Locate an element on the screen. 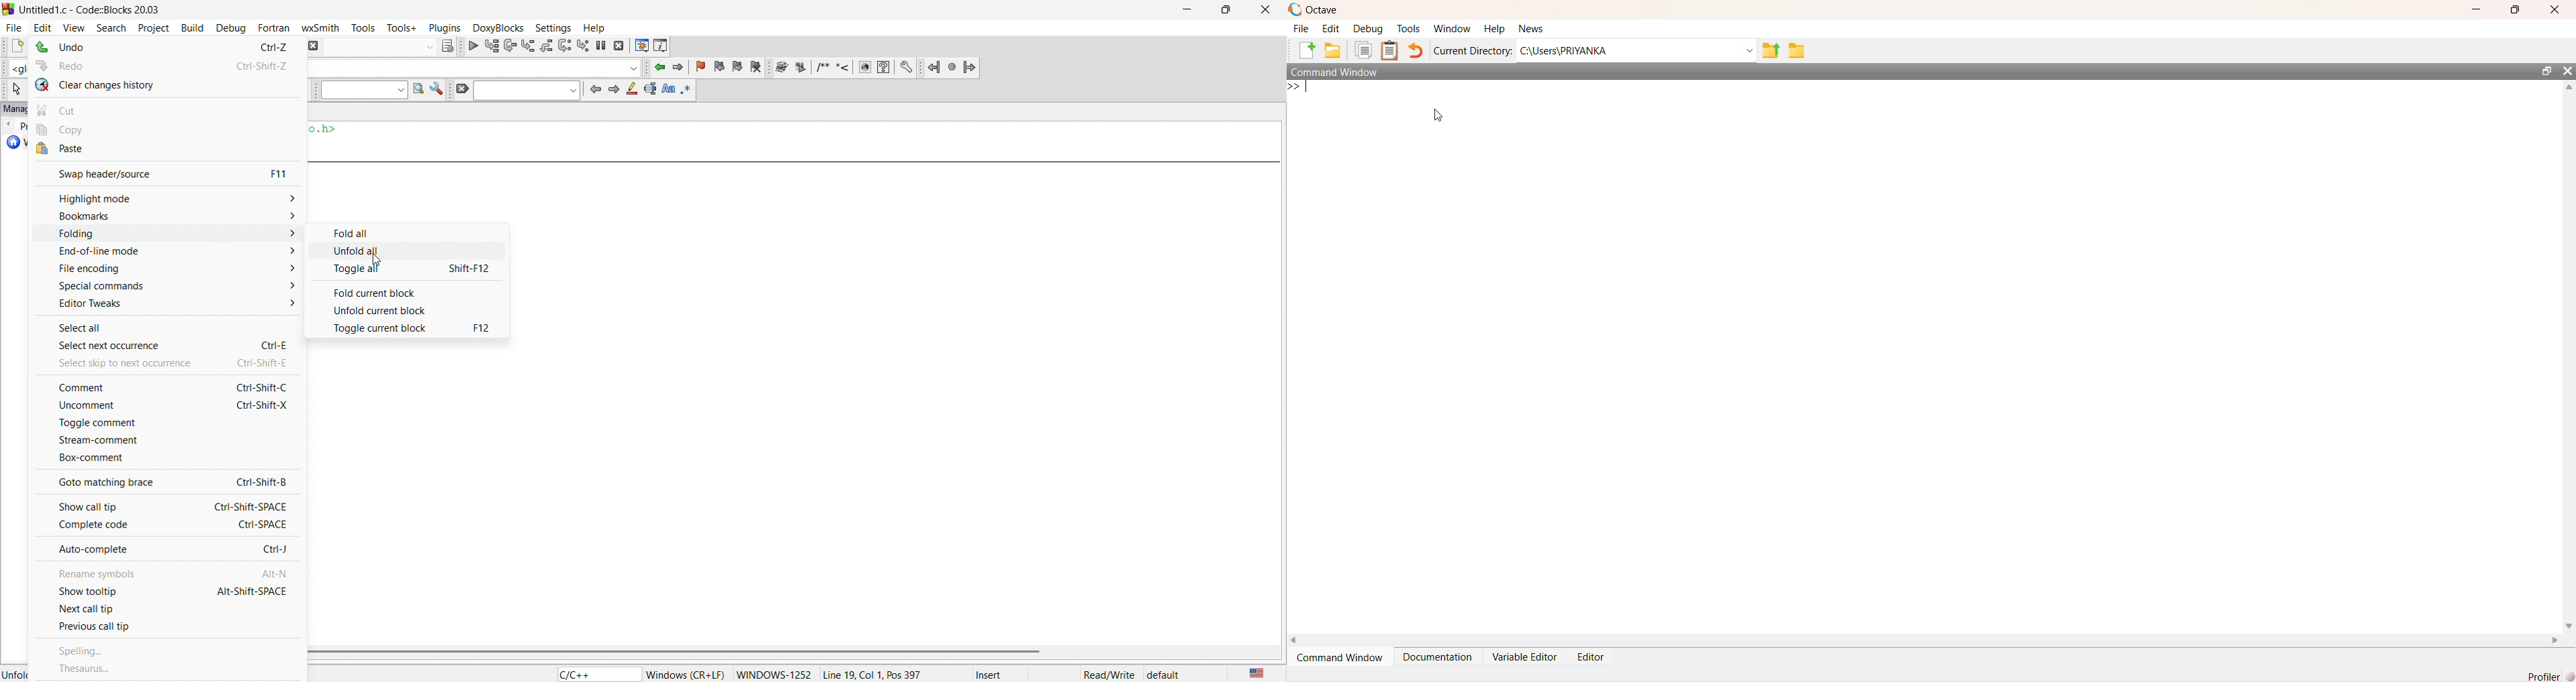 Image resolution: width=2576 pixels, height=700 pixels. pllugins is located at coordinates (442, 26).